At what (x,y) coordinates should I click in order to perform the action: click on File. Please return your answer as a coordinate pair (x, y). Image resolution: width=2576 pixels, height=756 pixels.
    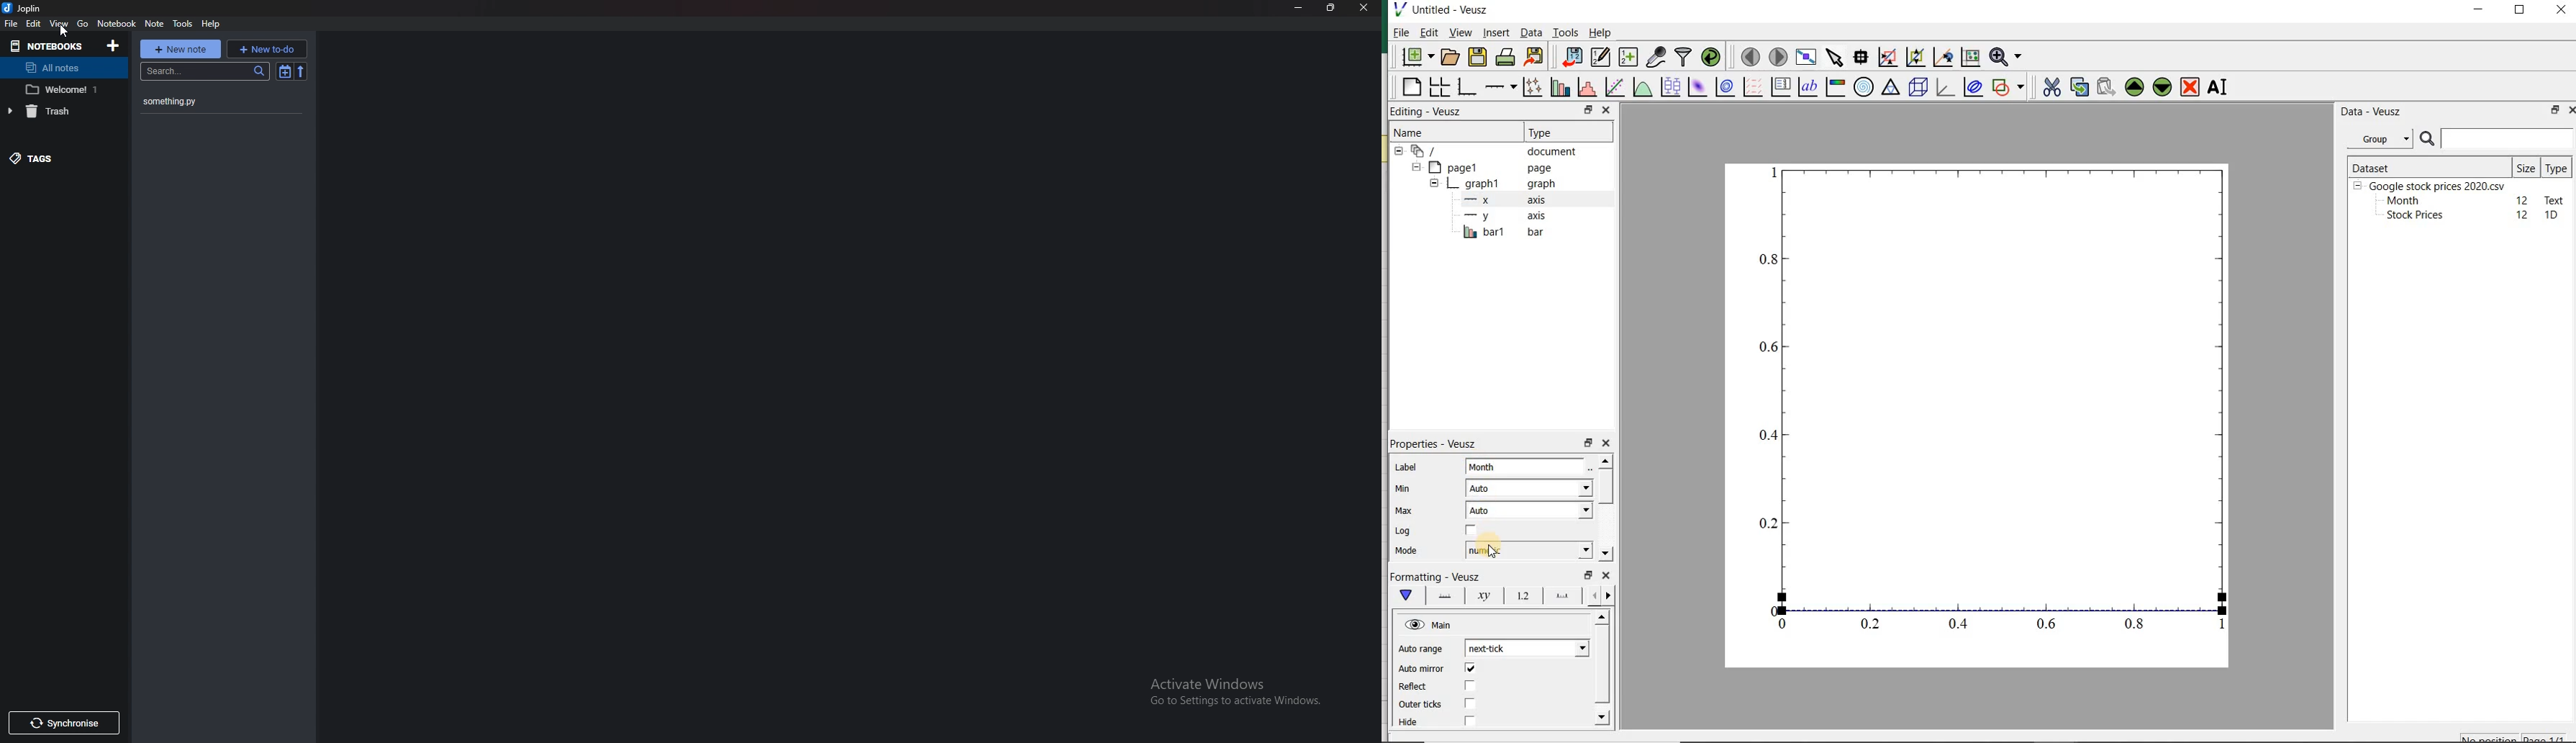
    Looking at the image, I should click on (13, 23).